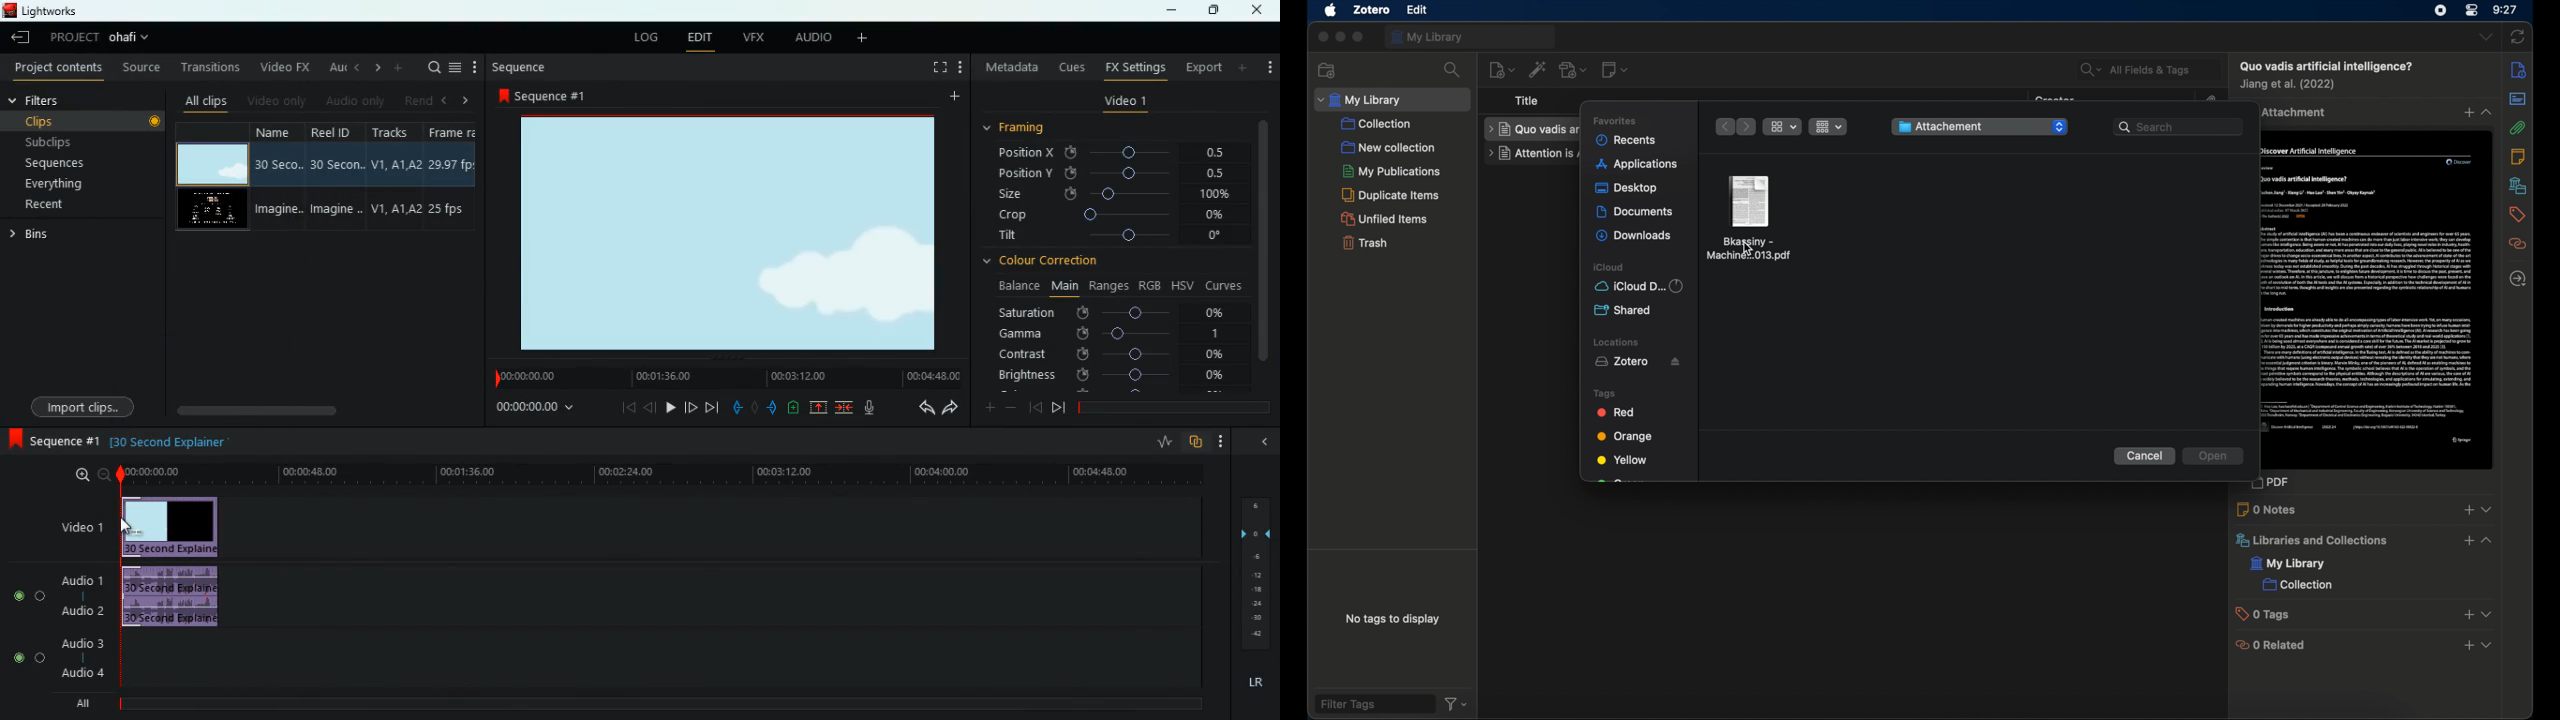 The image size is (2576, 728). I want to click on Setting, so click(960, 67).